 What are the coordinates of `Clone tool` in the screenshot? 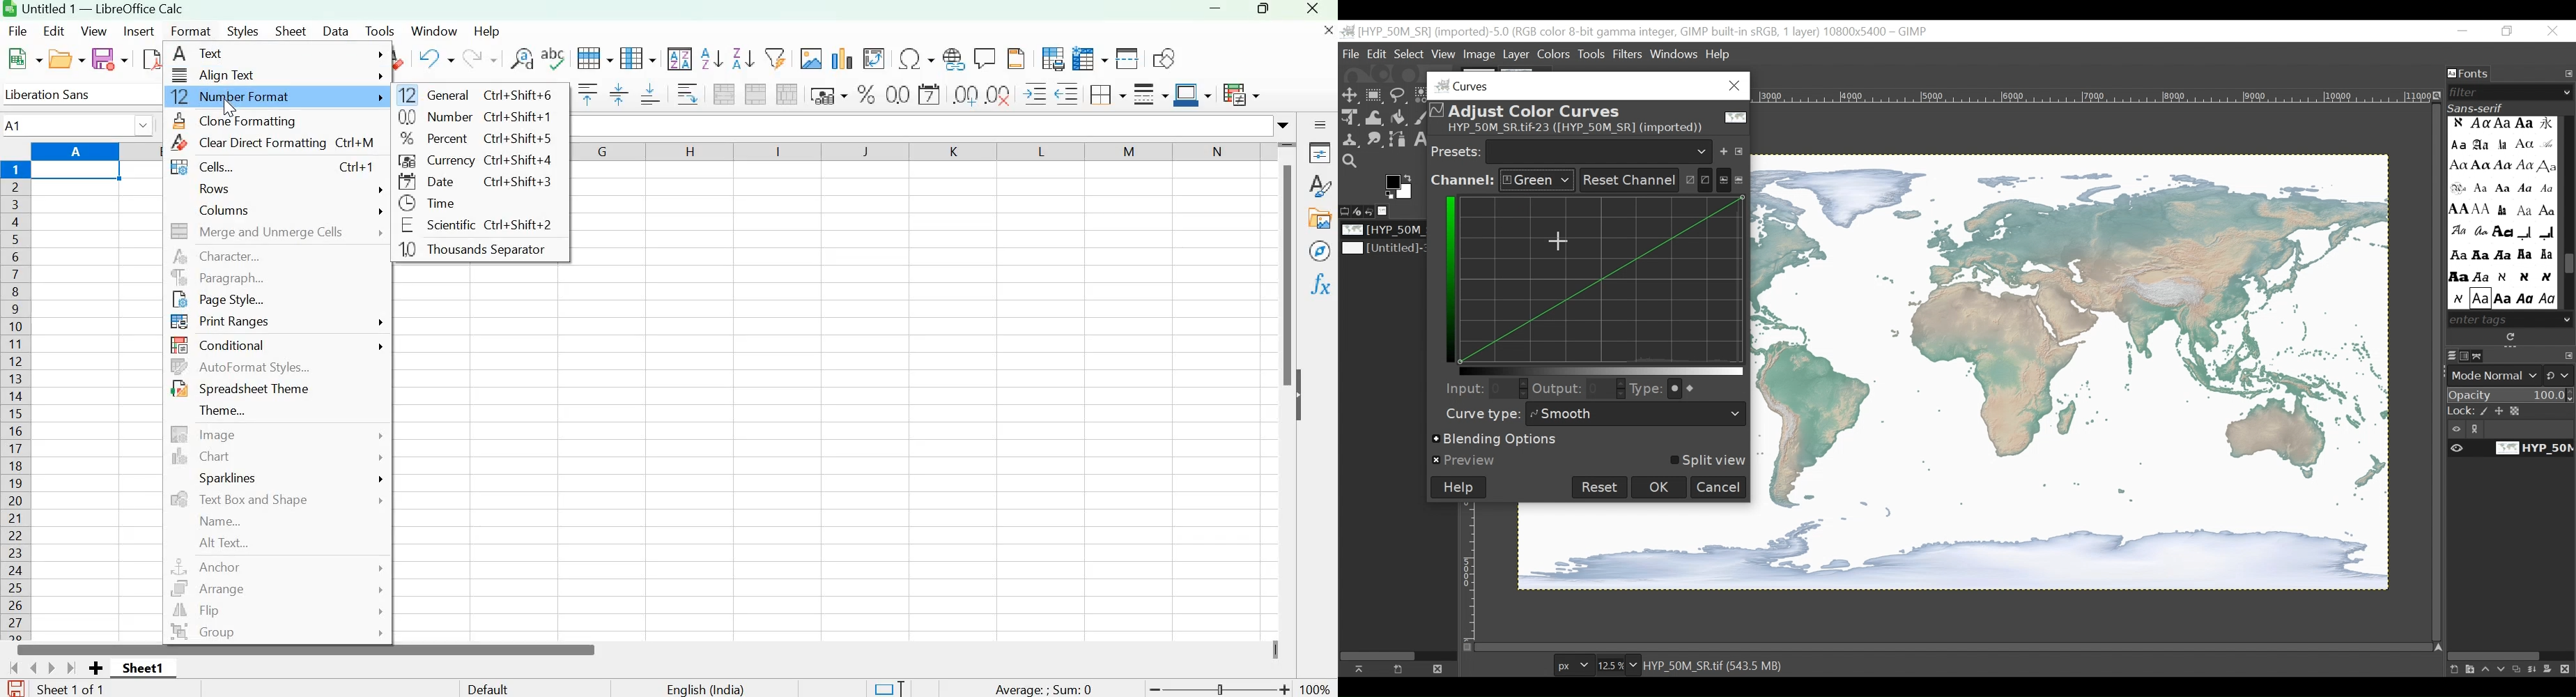 It's located at (1349, 139).